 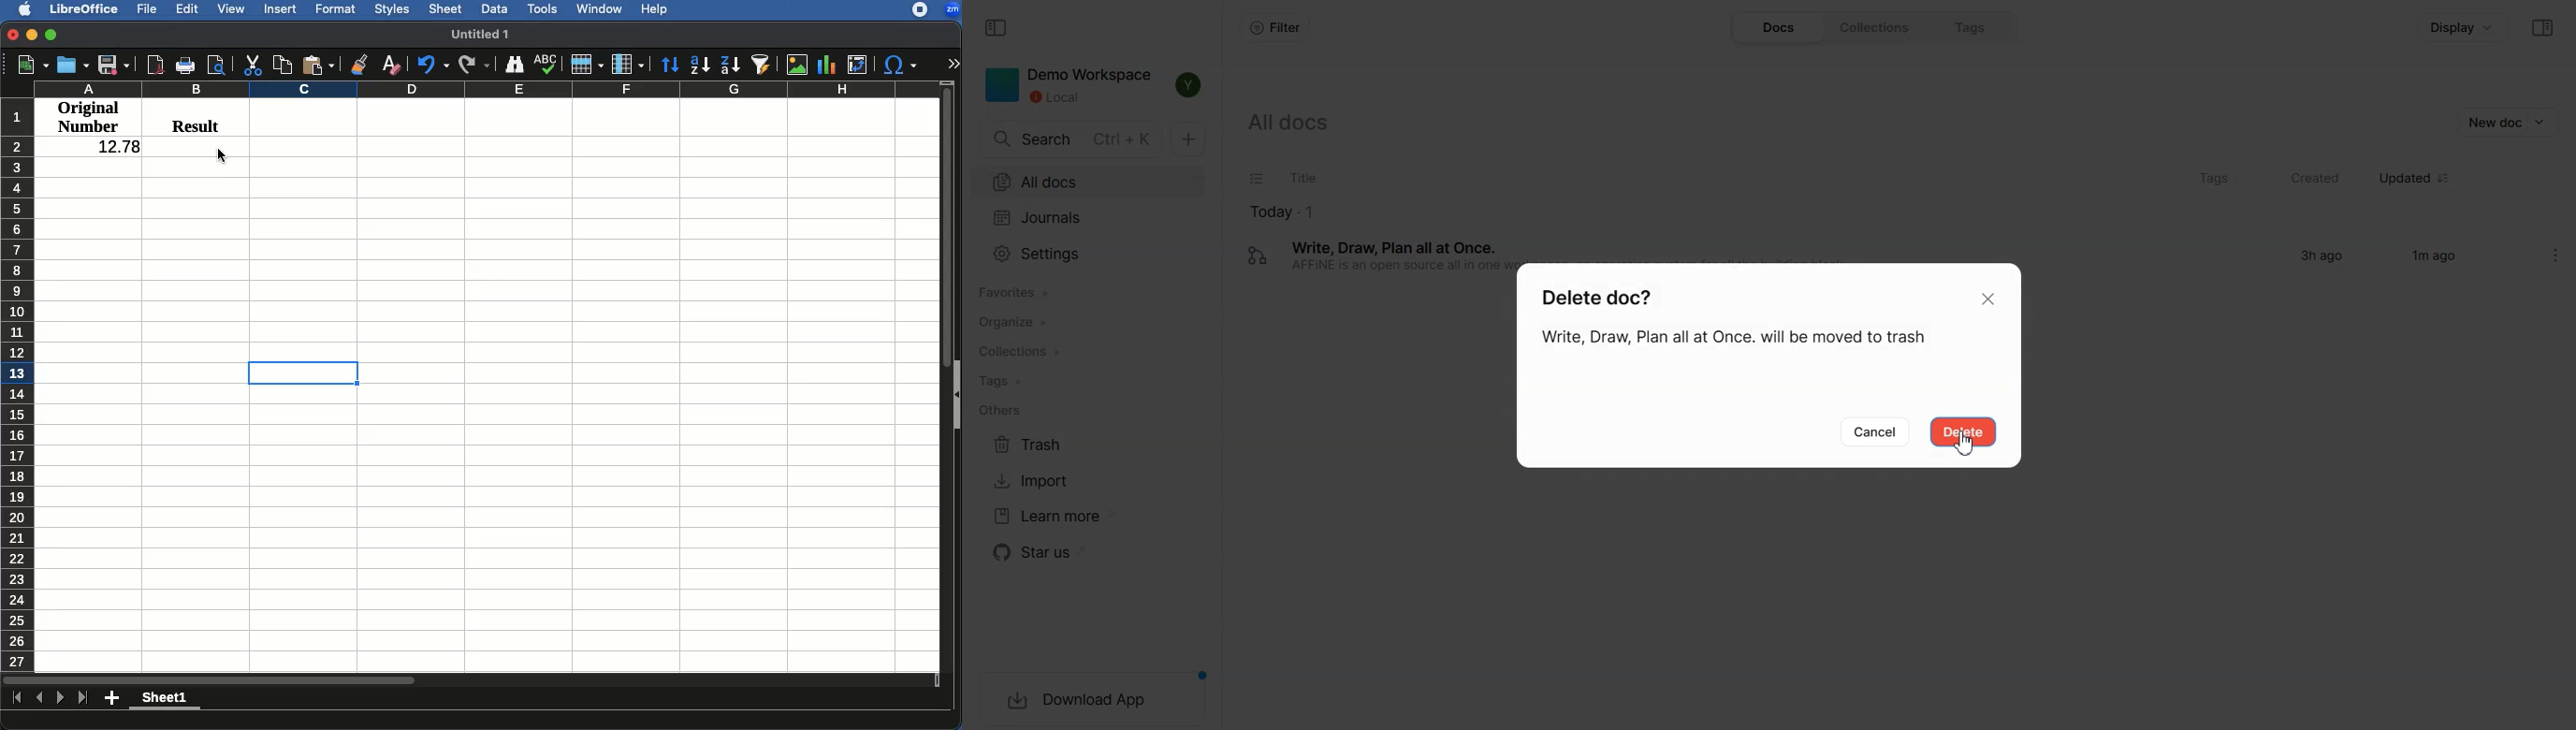 What do you see at coordinates (2544, 28) in the screenshot?
I see `Collapse sidebar` at bounding box center [2544, 28].